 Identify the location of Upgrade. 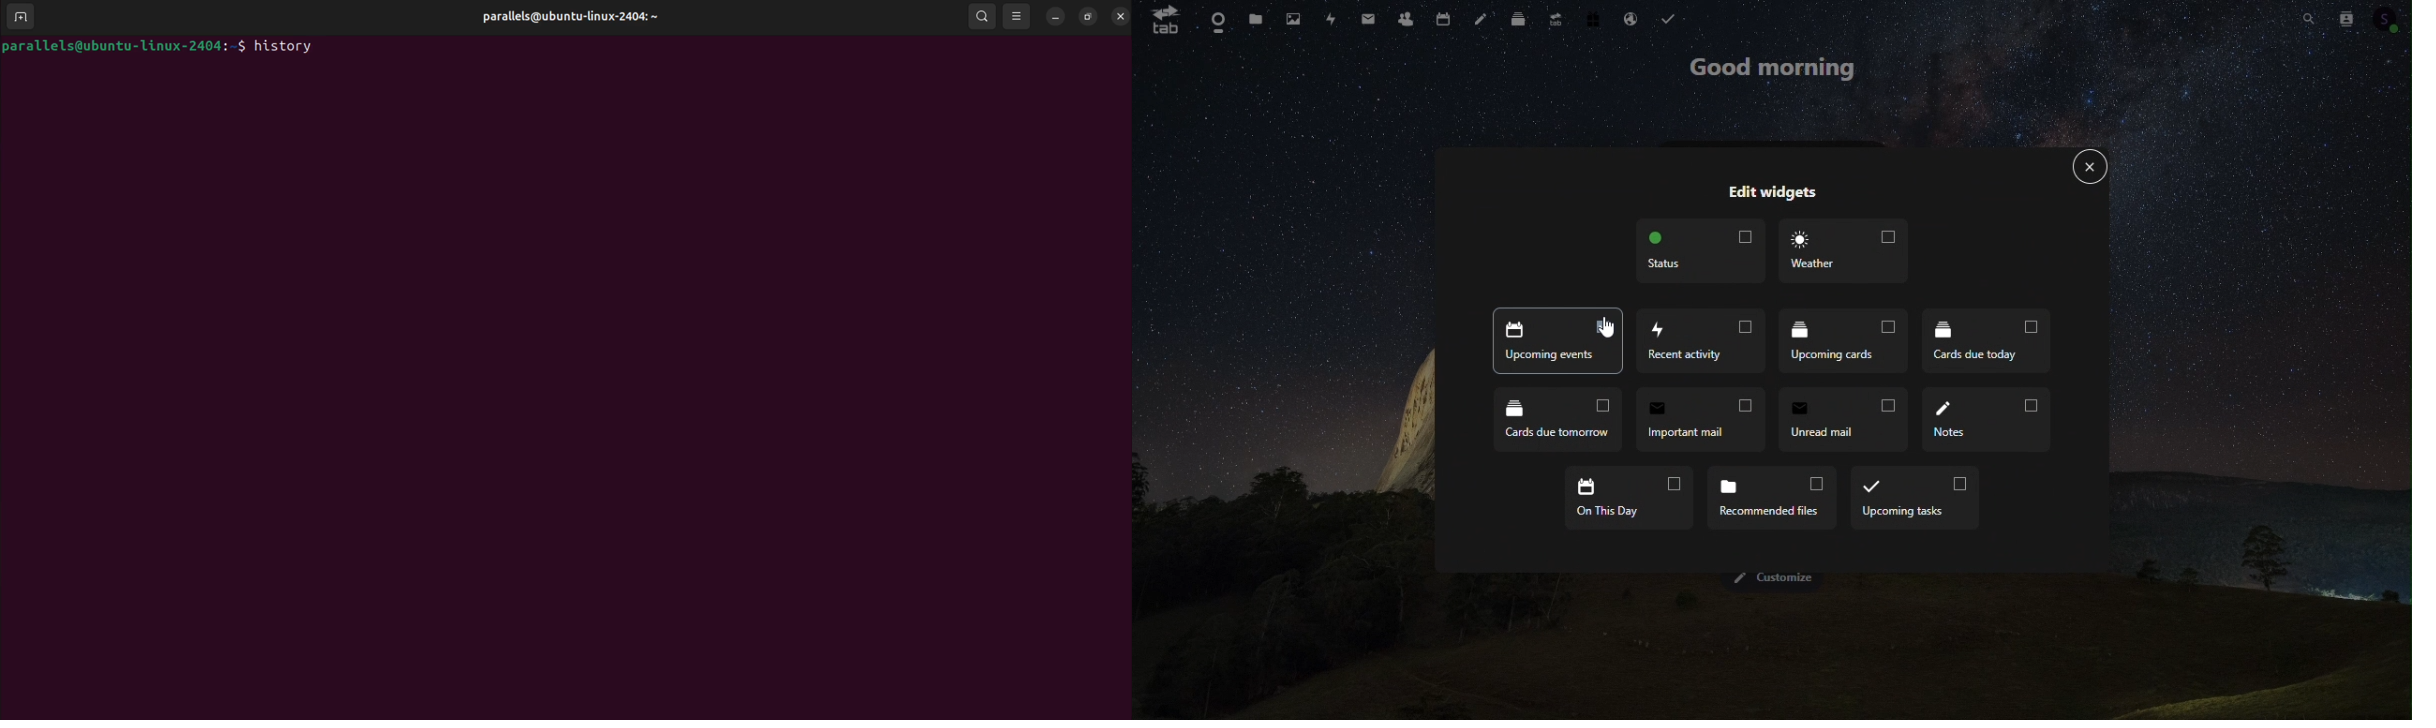
(1556, 17).